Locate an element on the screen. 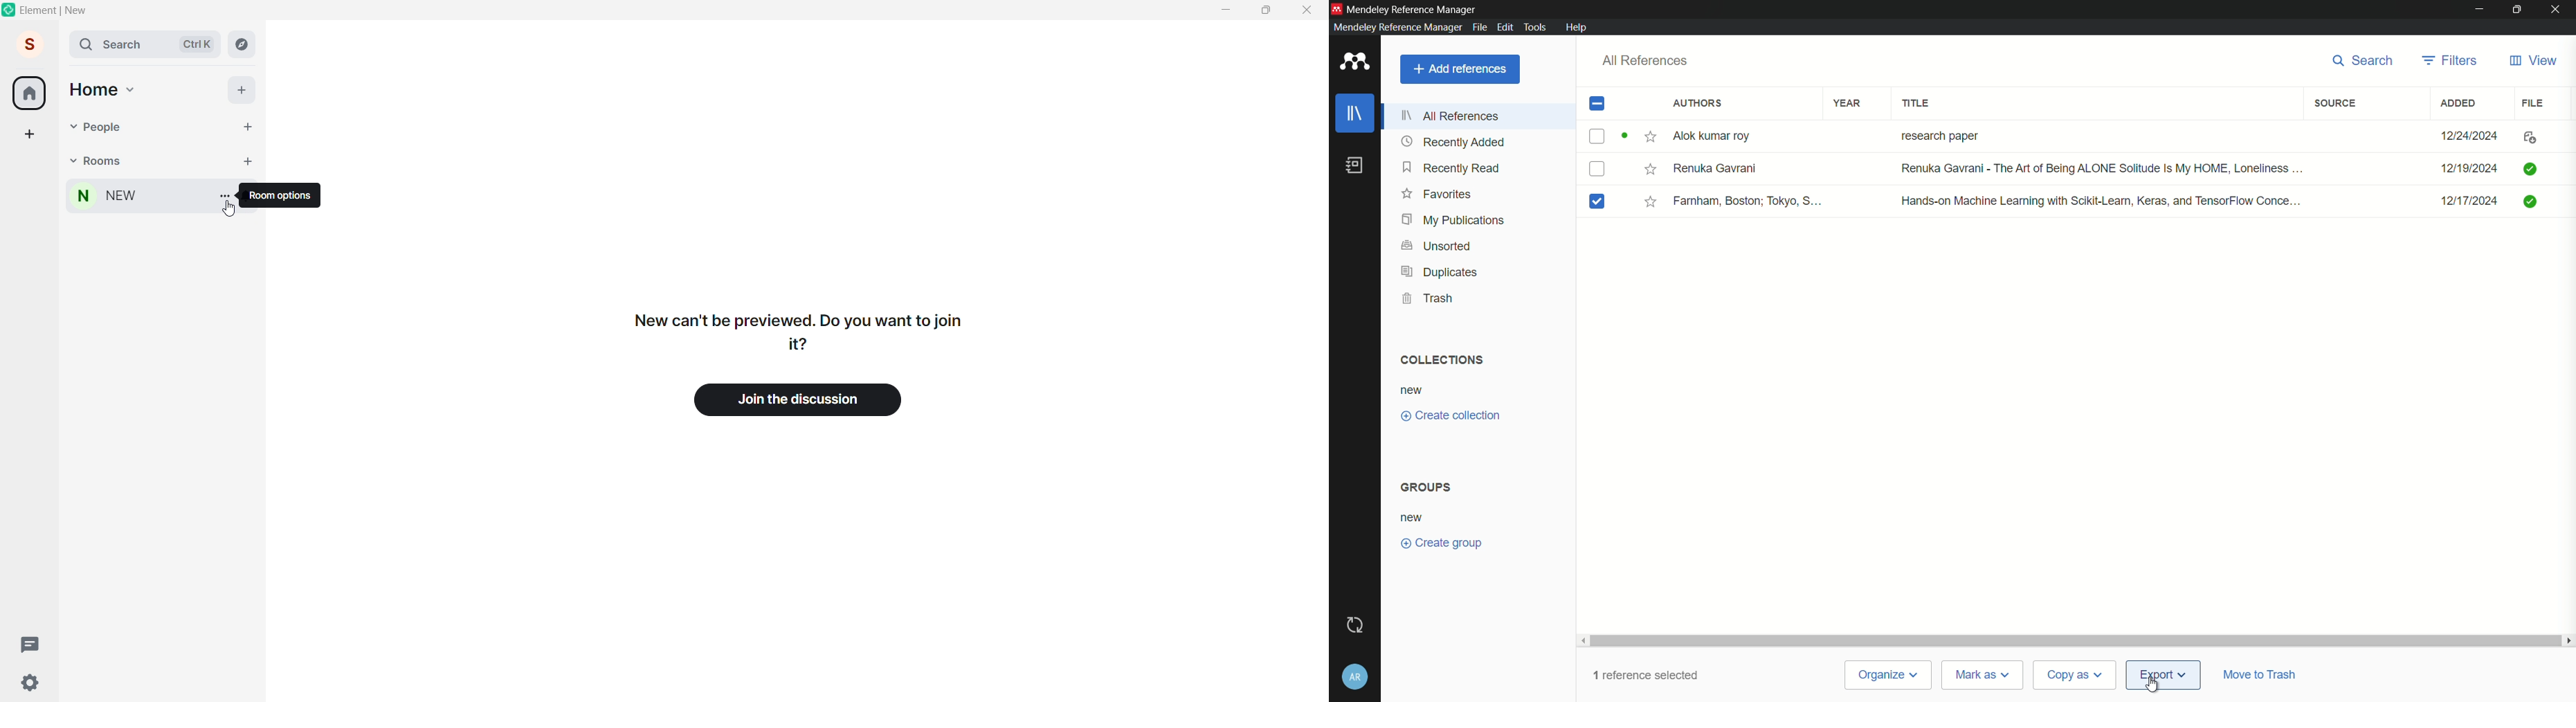 The width and height of the screenshot is (2576, 728). minimize is located at coordinates (2478, 8).